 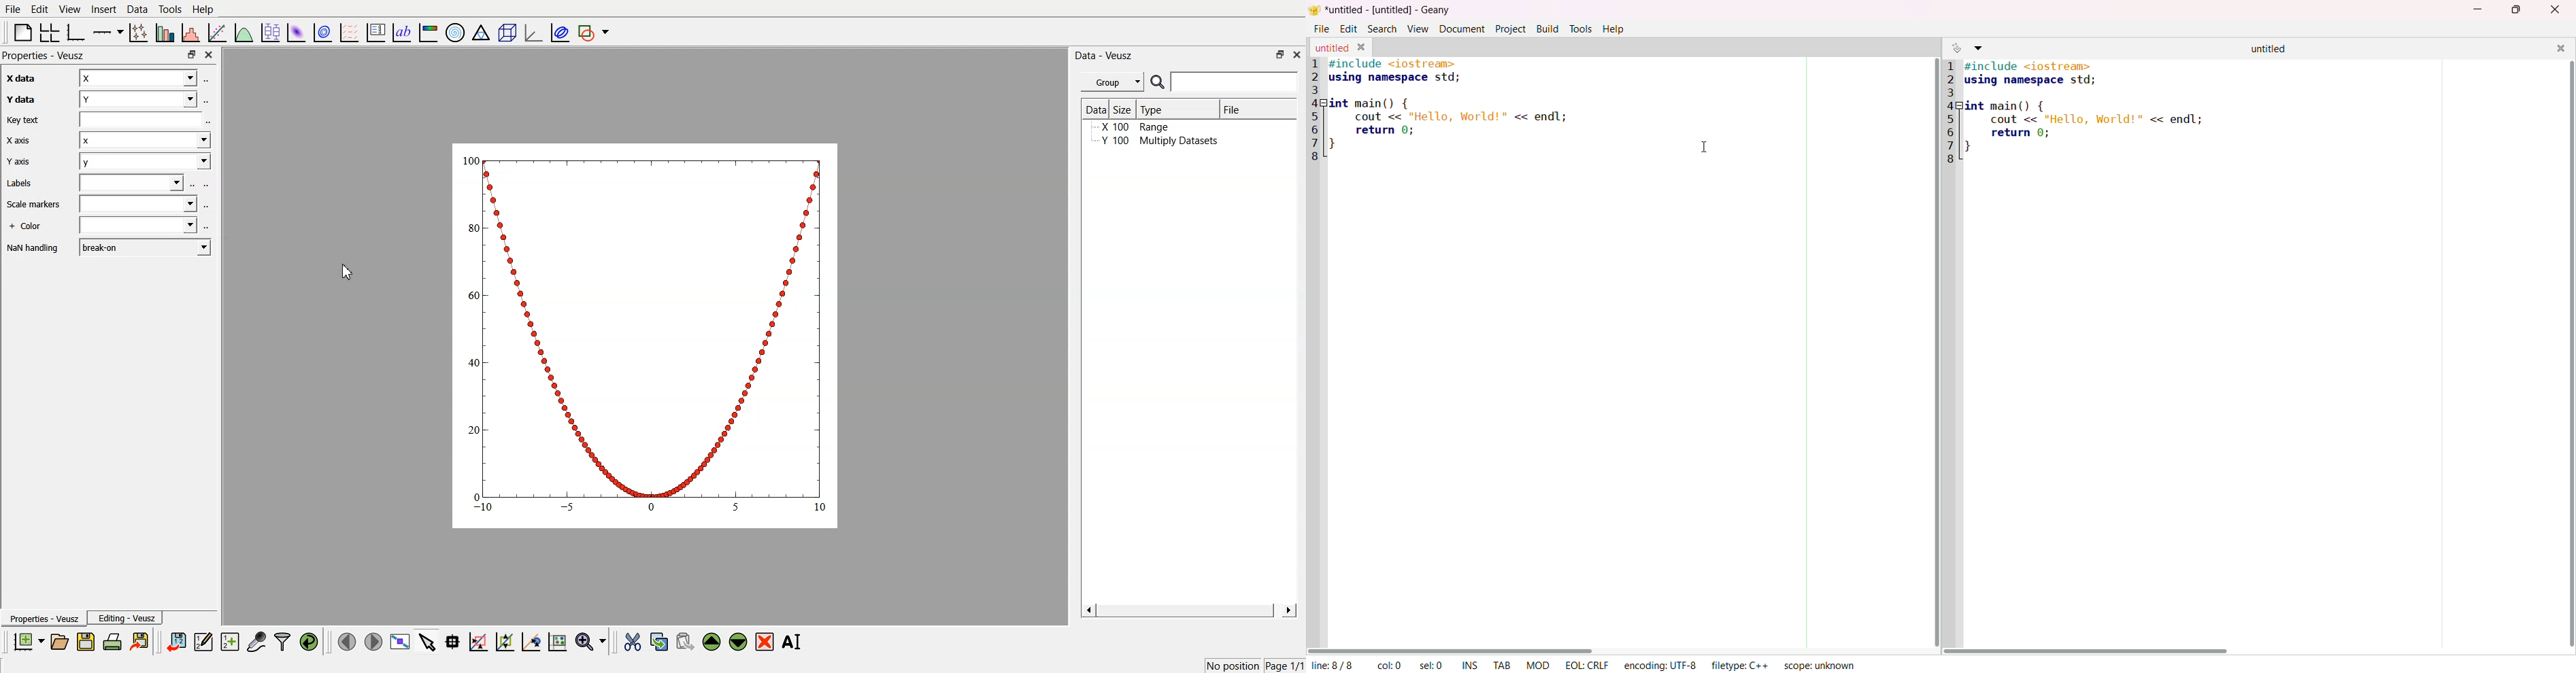 I want to click on view plot full screen, so click(x=399, y=642).